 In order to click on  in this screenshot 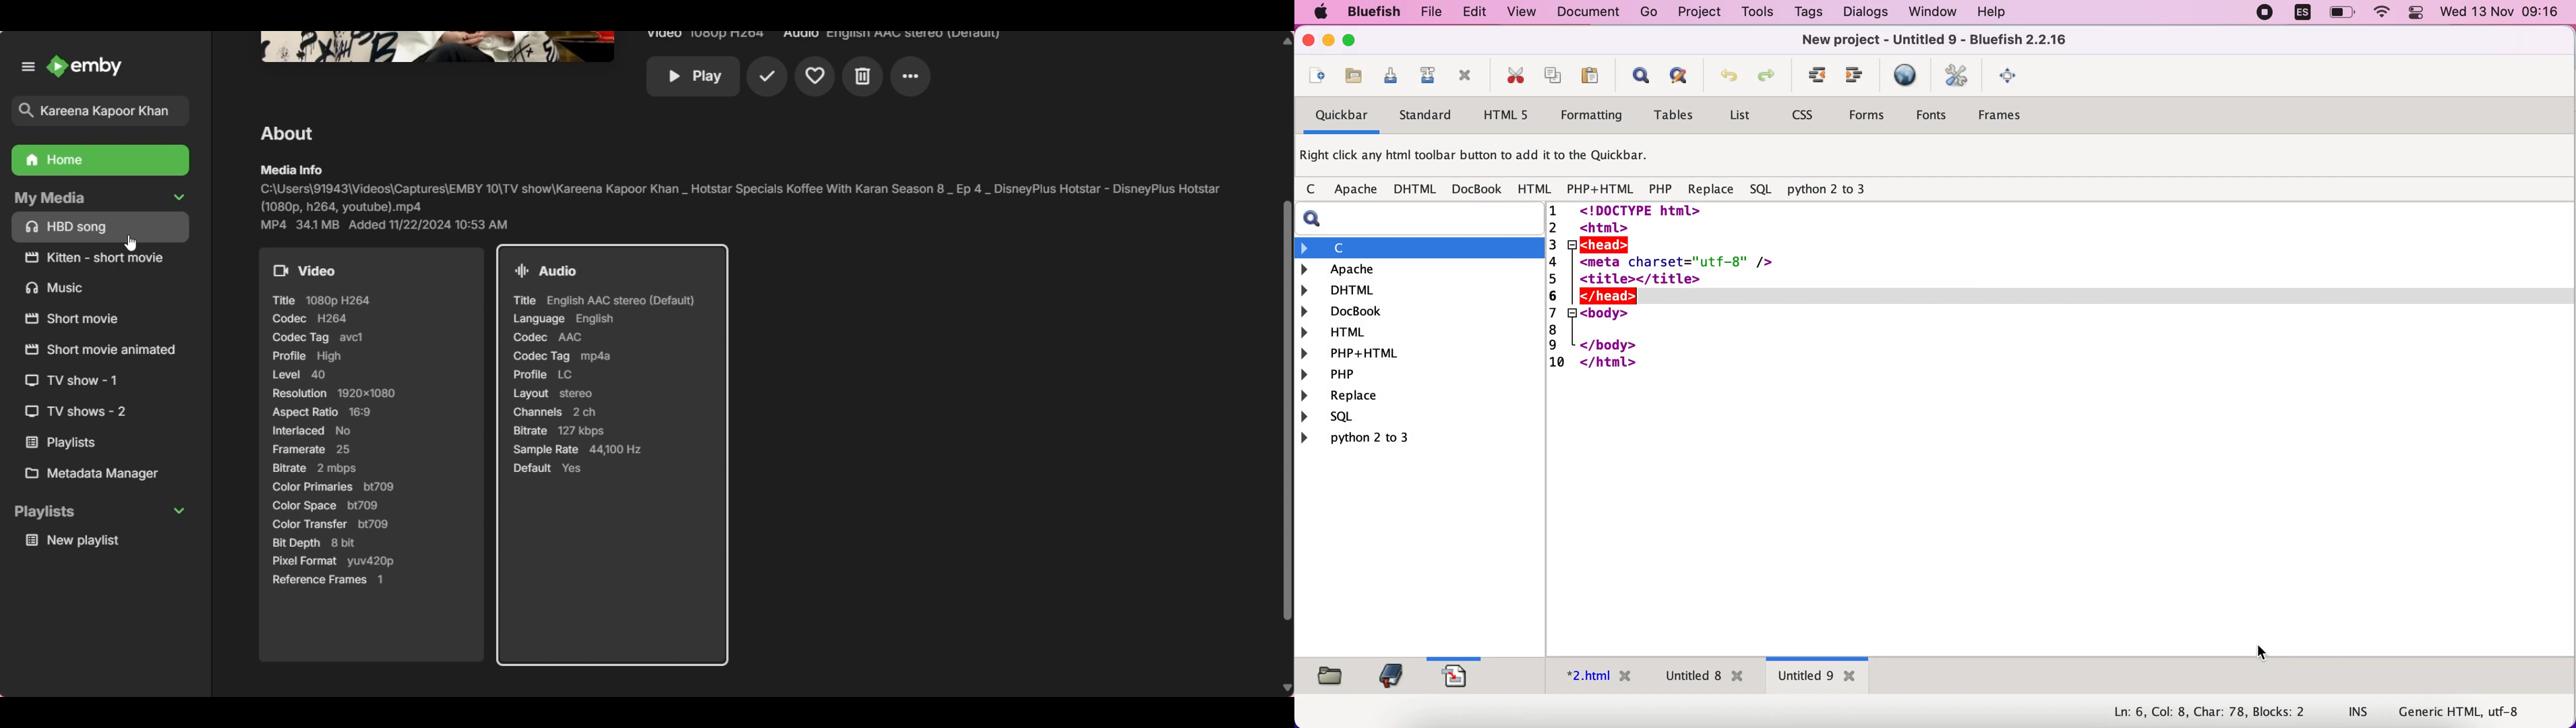, I will do `click(88, 413)`.